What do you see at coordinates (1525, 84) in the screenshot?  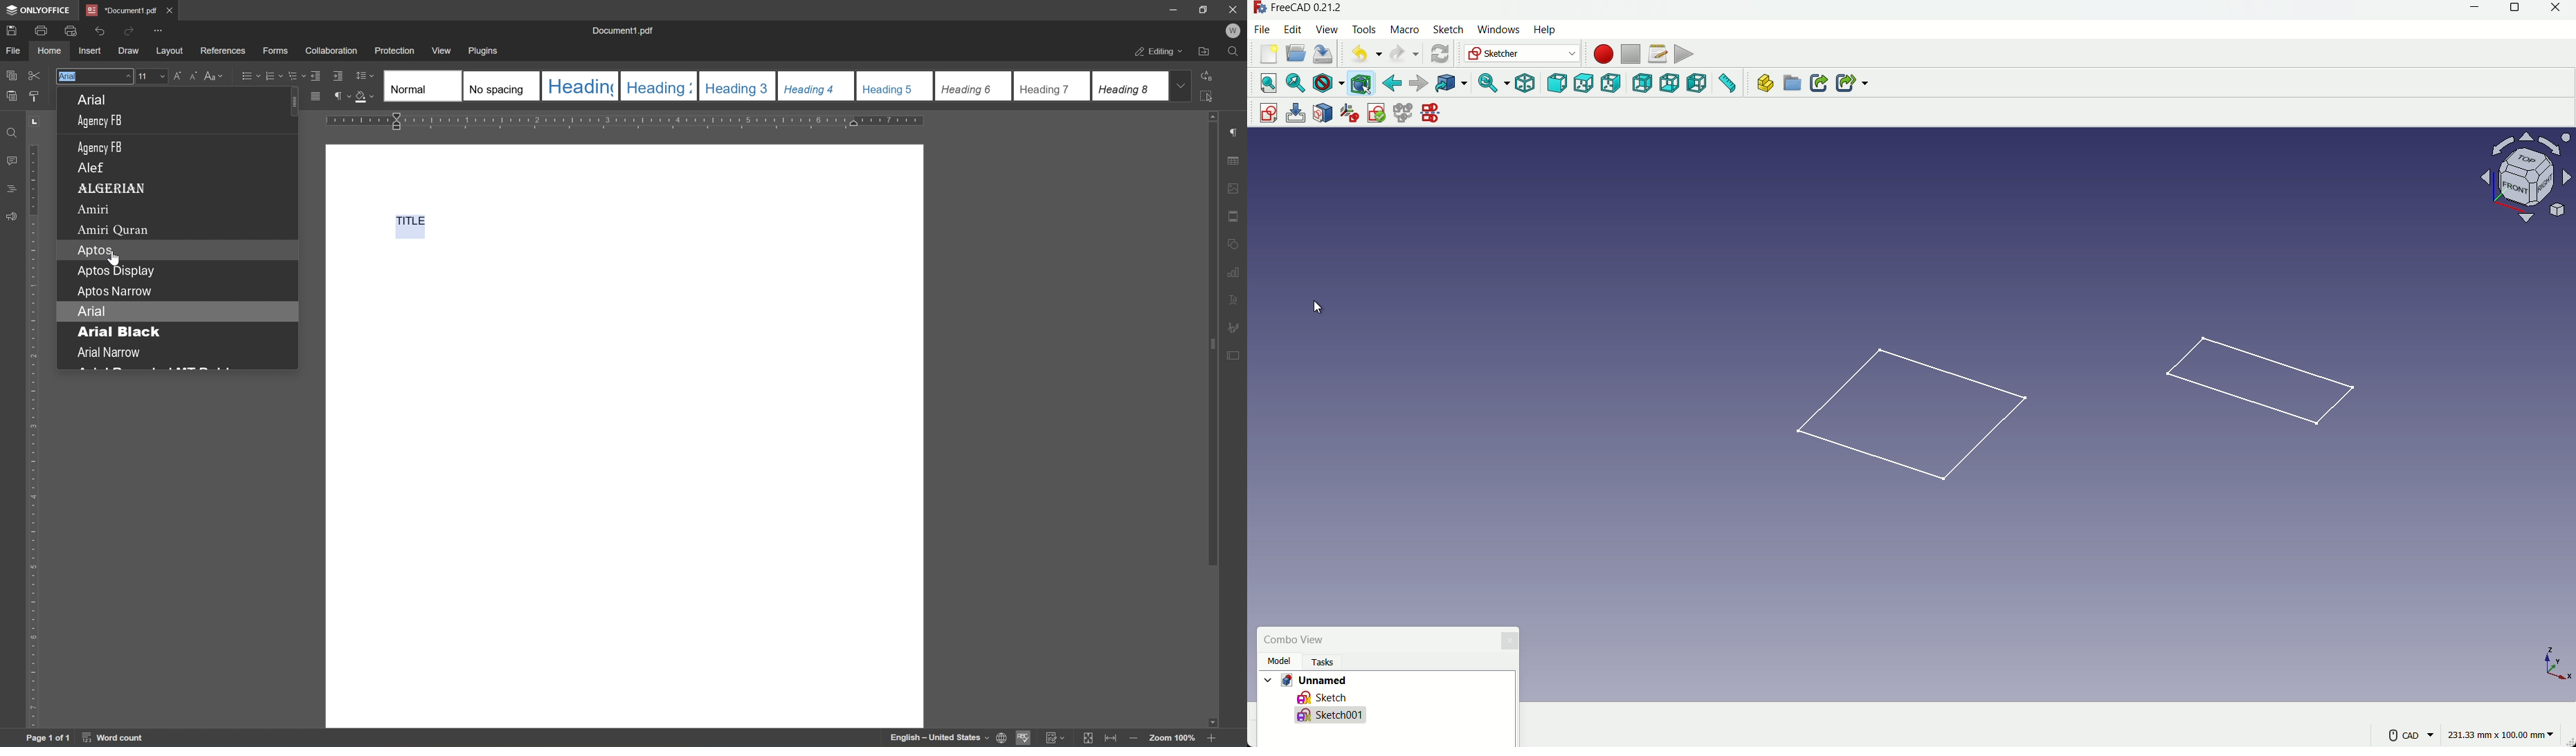 I see `isometric view` at bounding box center [1525, 84].